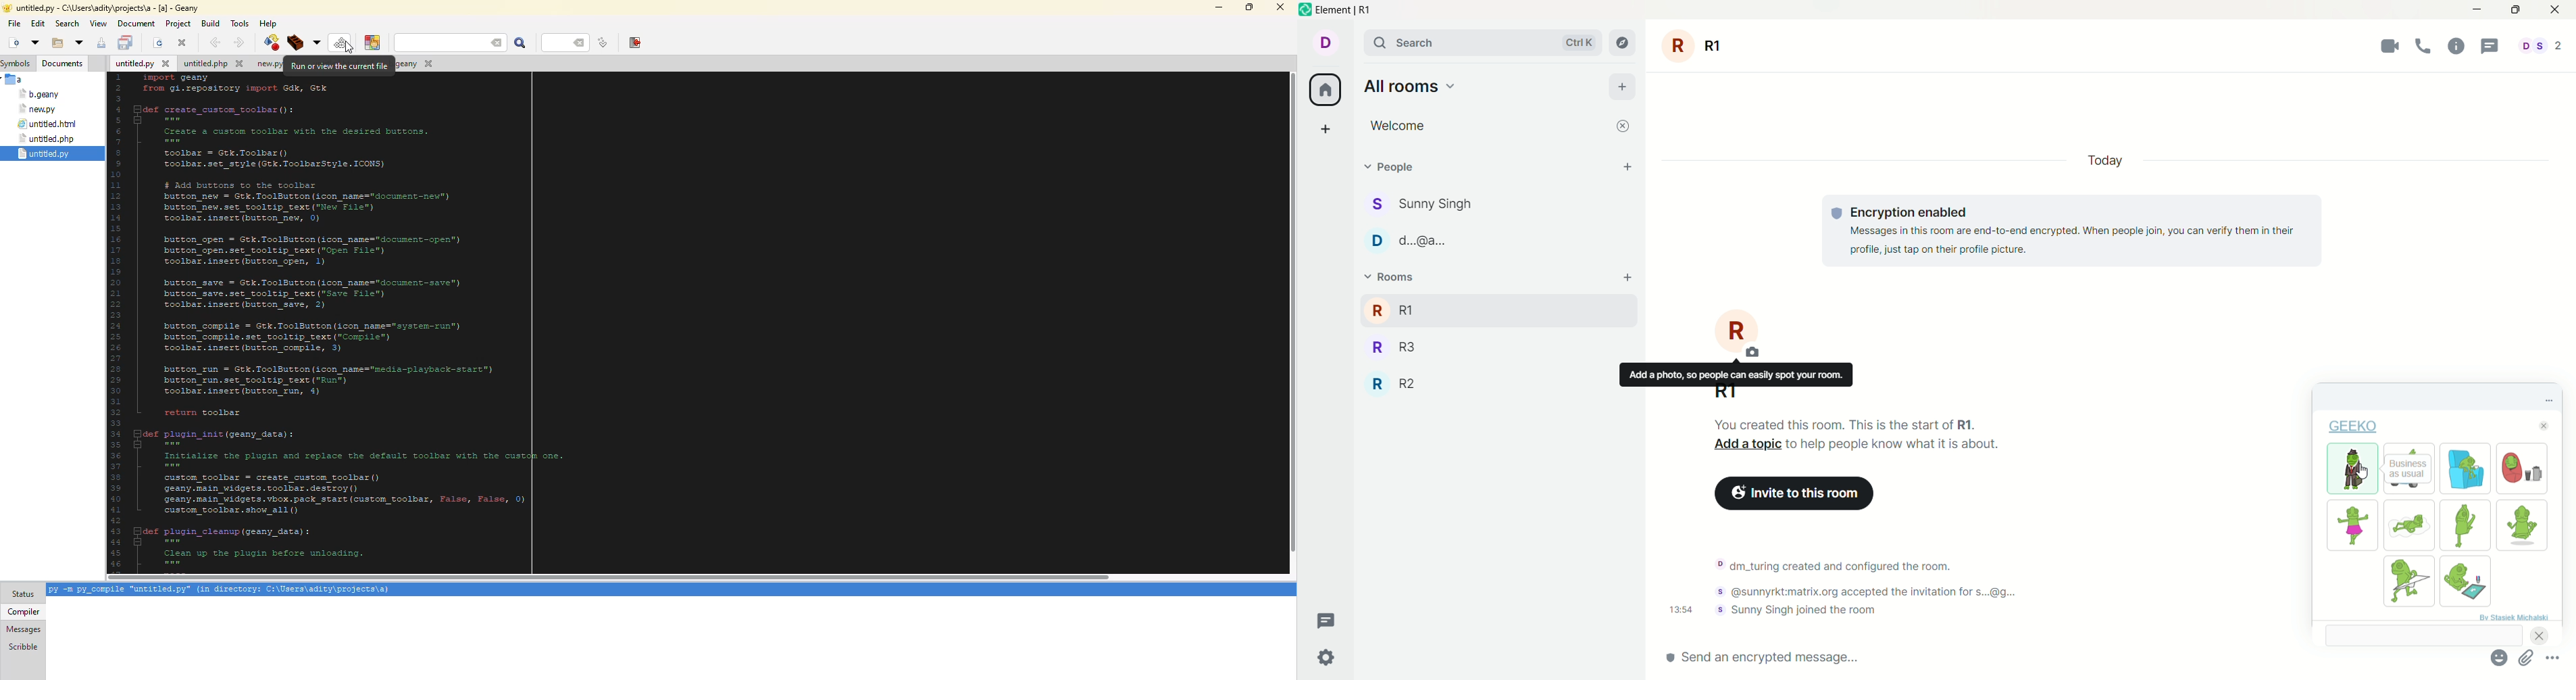 This screenshot has width=2576, height=700. I want to click on Business as usual sticker, so click(2352, 468).